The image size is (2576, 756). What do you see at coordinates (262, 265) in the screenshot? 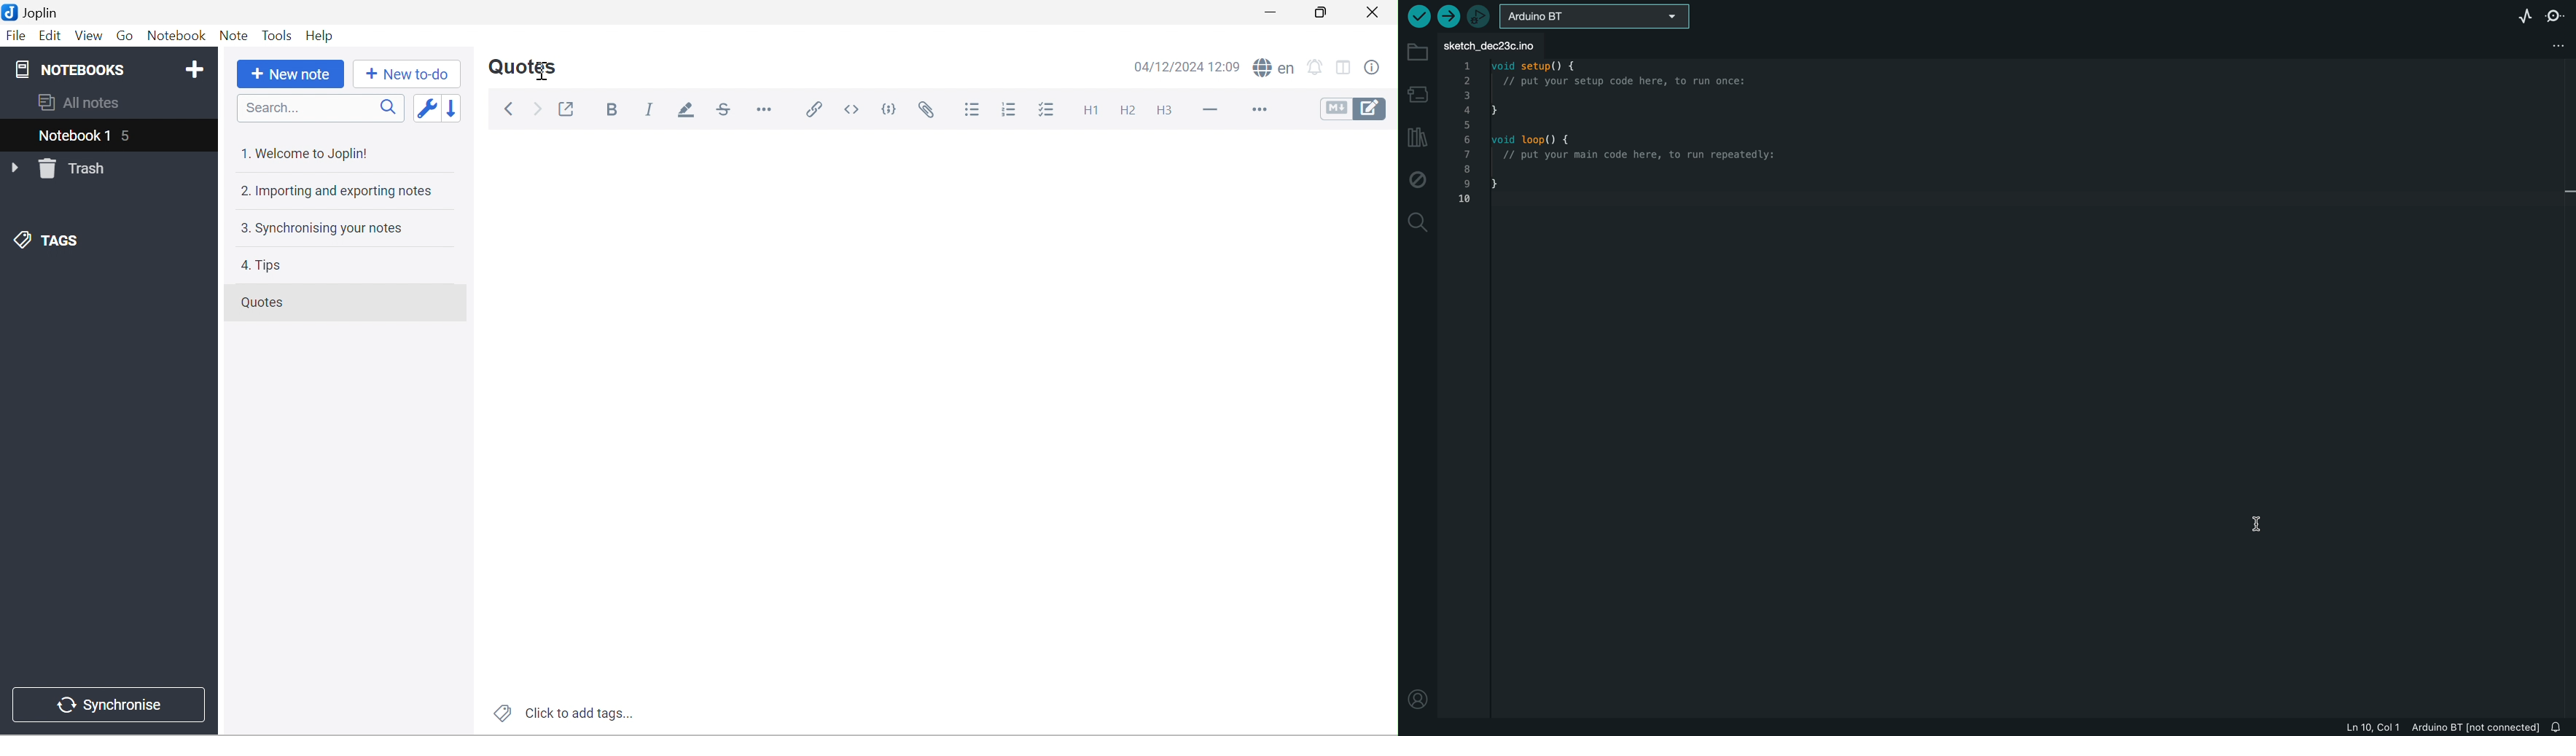
I see `4. Tips` at bounding box center [262, 265].